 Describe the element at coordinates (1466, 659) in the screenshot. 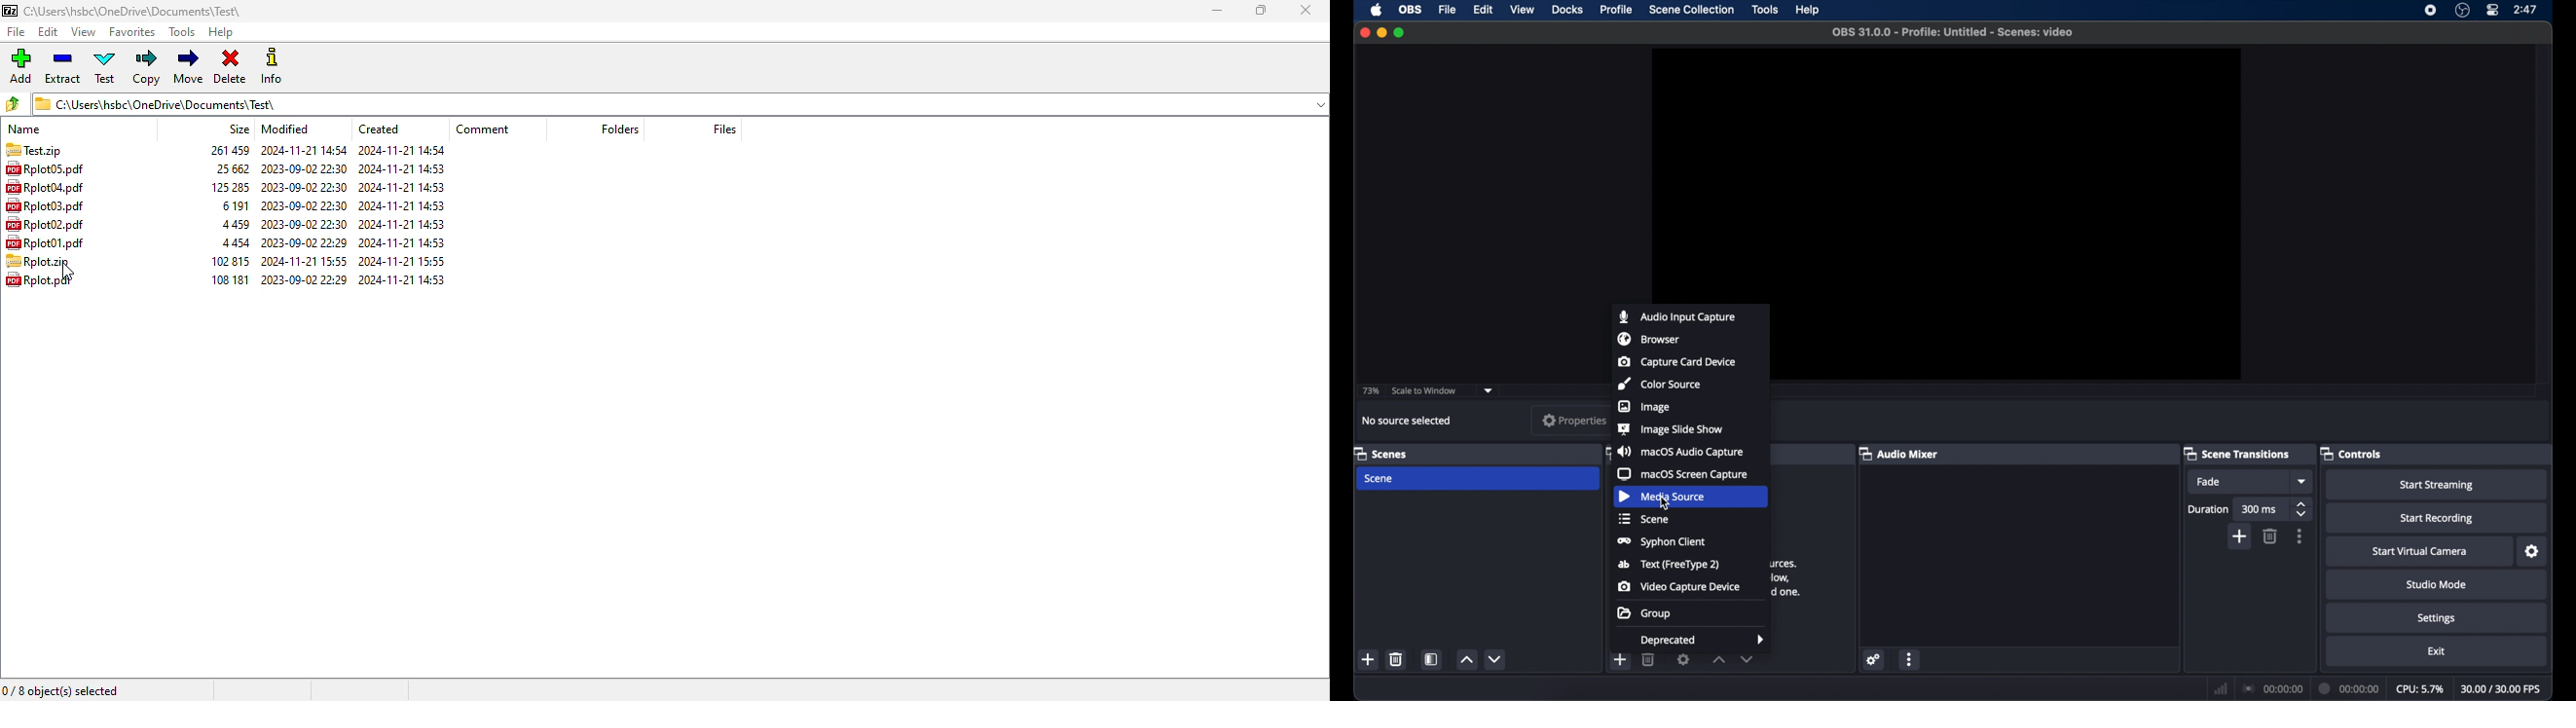

I see `increment button` at that location.